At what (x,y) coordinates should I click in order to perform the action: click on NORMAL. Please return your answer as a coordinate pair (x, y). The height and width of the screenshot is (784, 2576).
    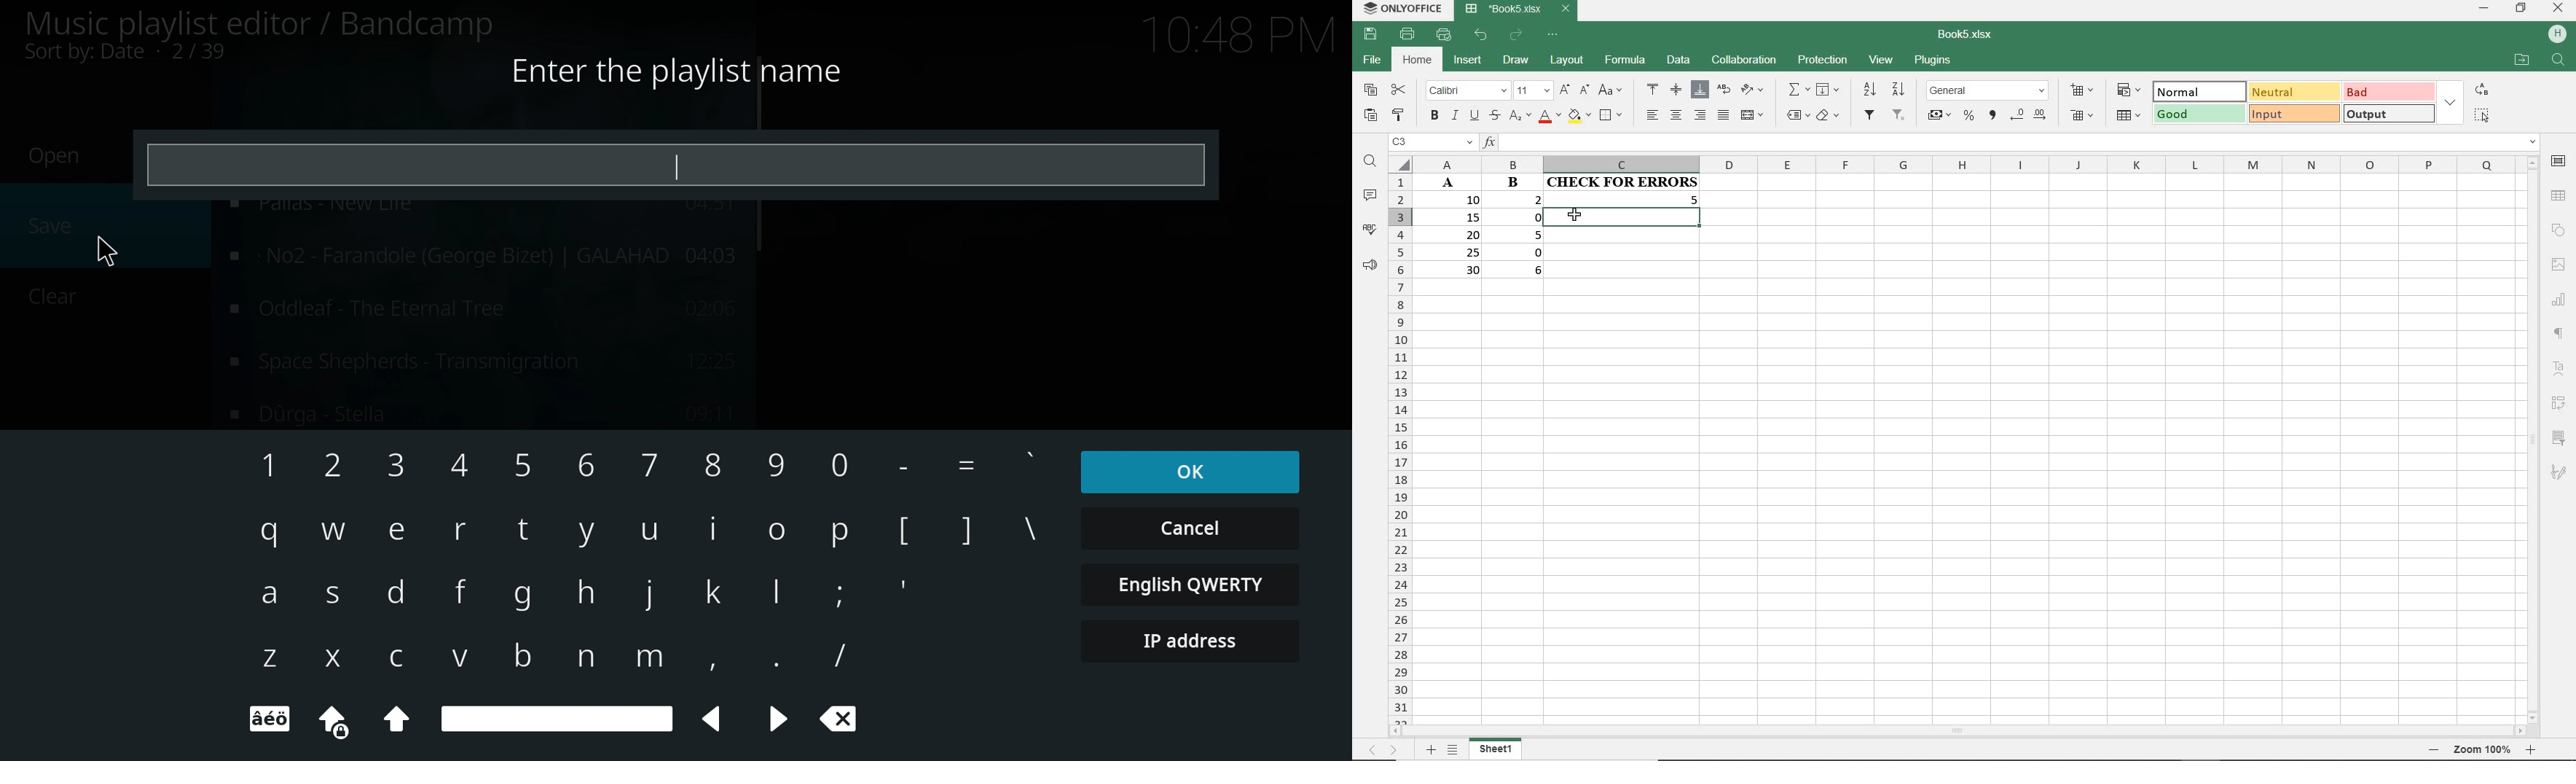
    Looking at the image, I should click on (2200, 91).